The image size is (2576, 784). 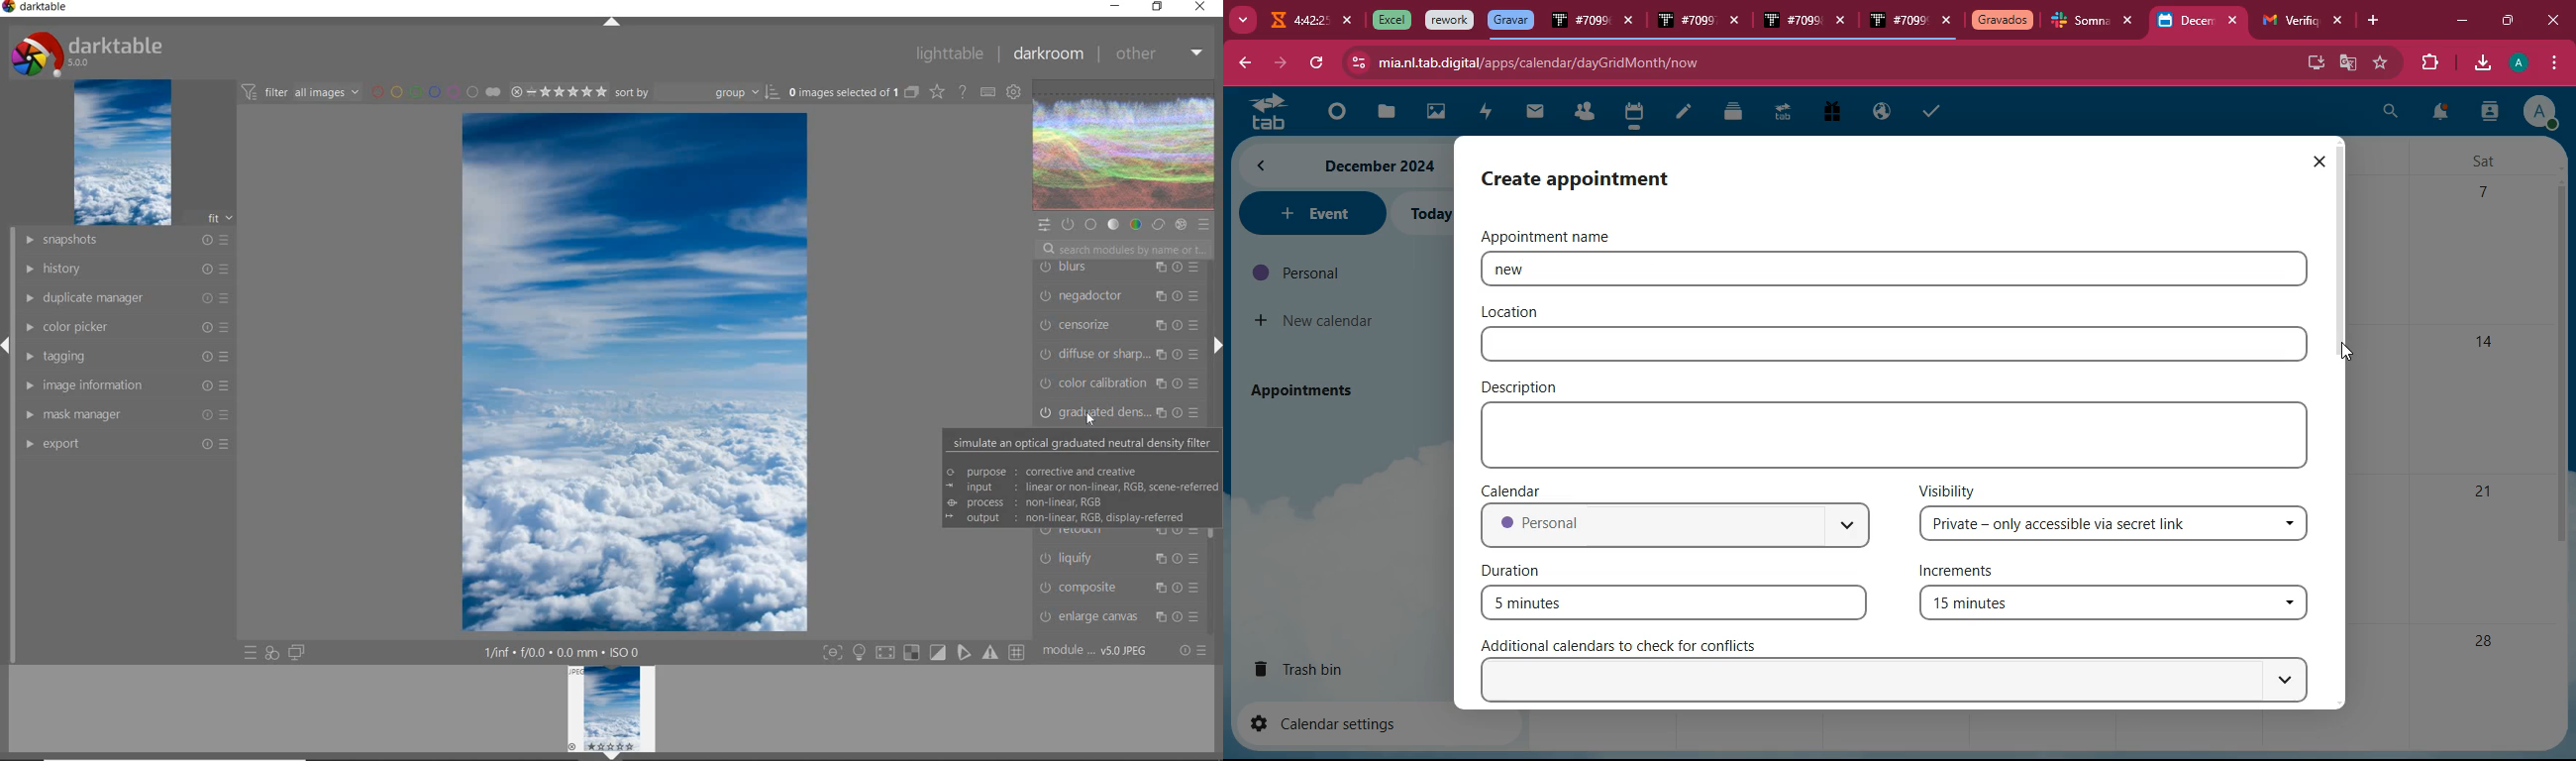 What do you see at coordinates (1118, 557) in the screenshot?
I see `liquify` at bounding box center [1118, 557].